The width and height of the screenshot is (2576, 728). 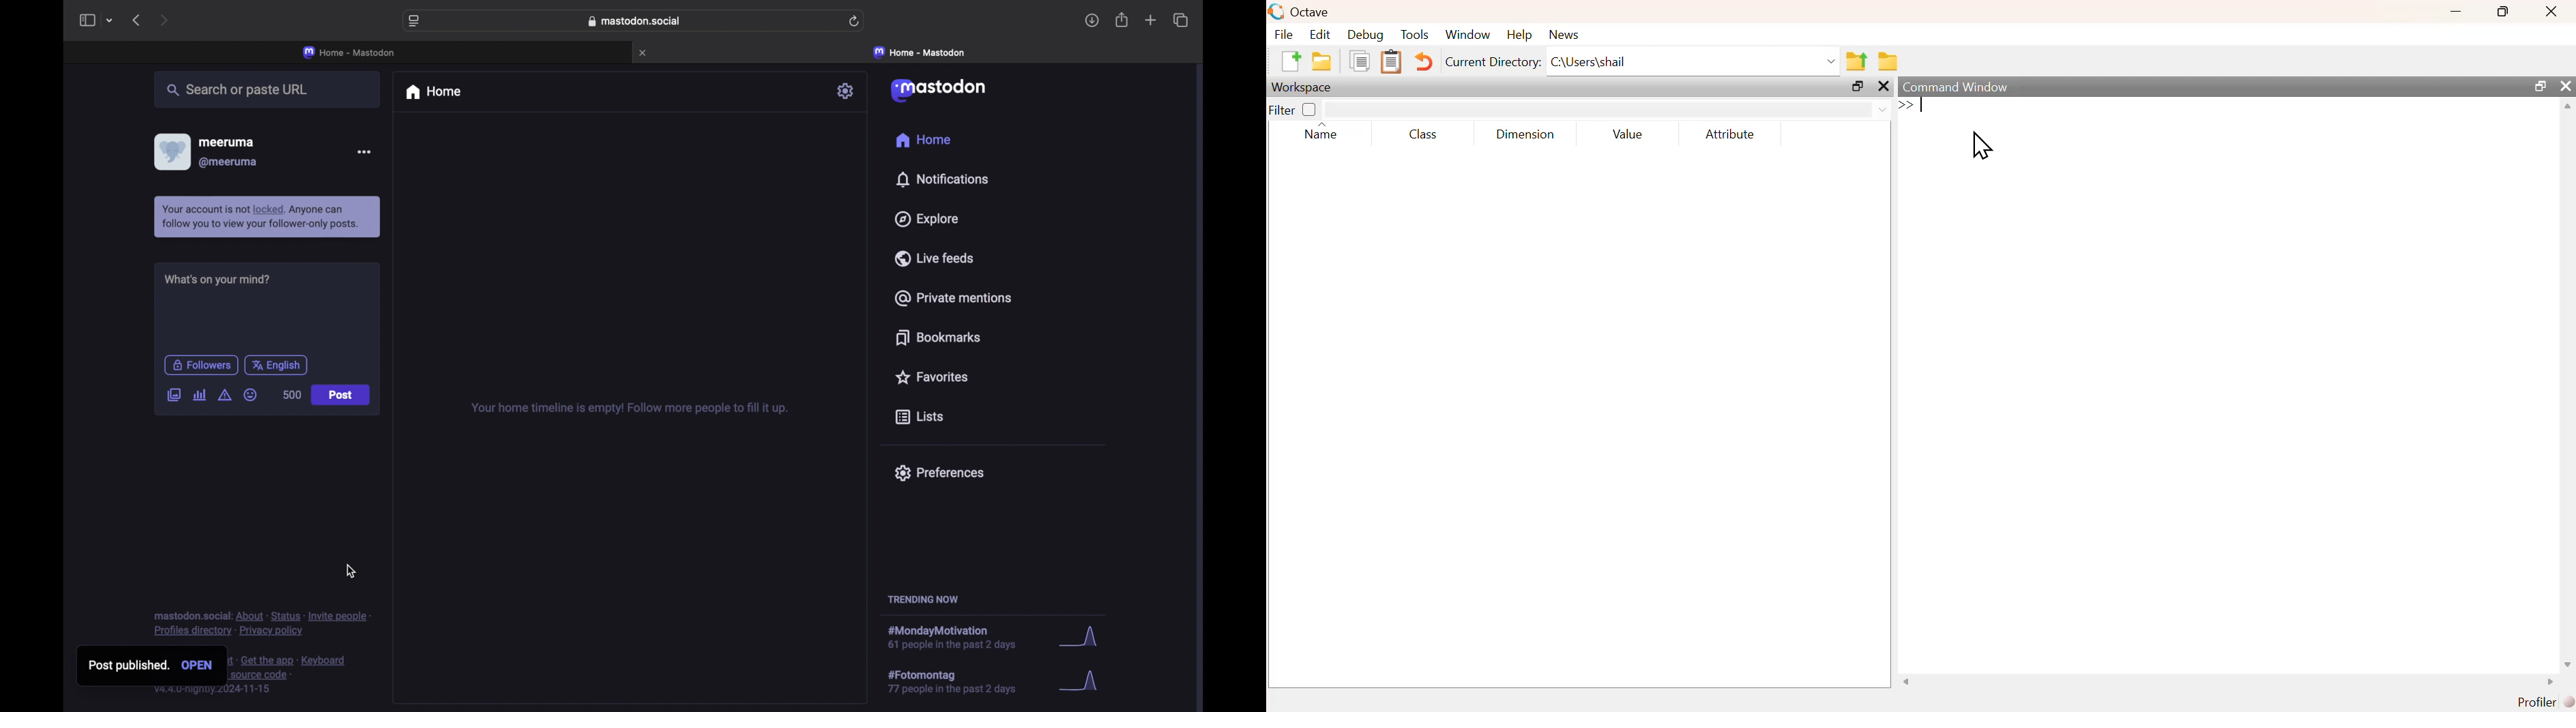 What do you see at coordinates (2500, 12) in the screenshot?
I see `maximize` at bounding box center [2500, 12].